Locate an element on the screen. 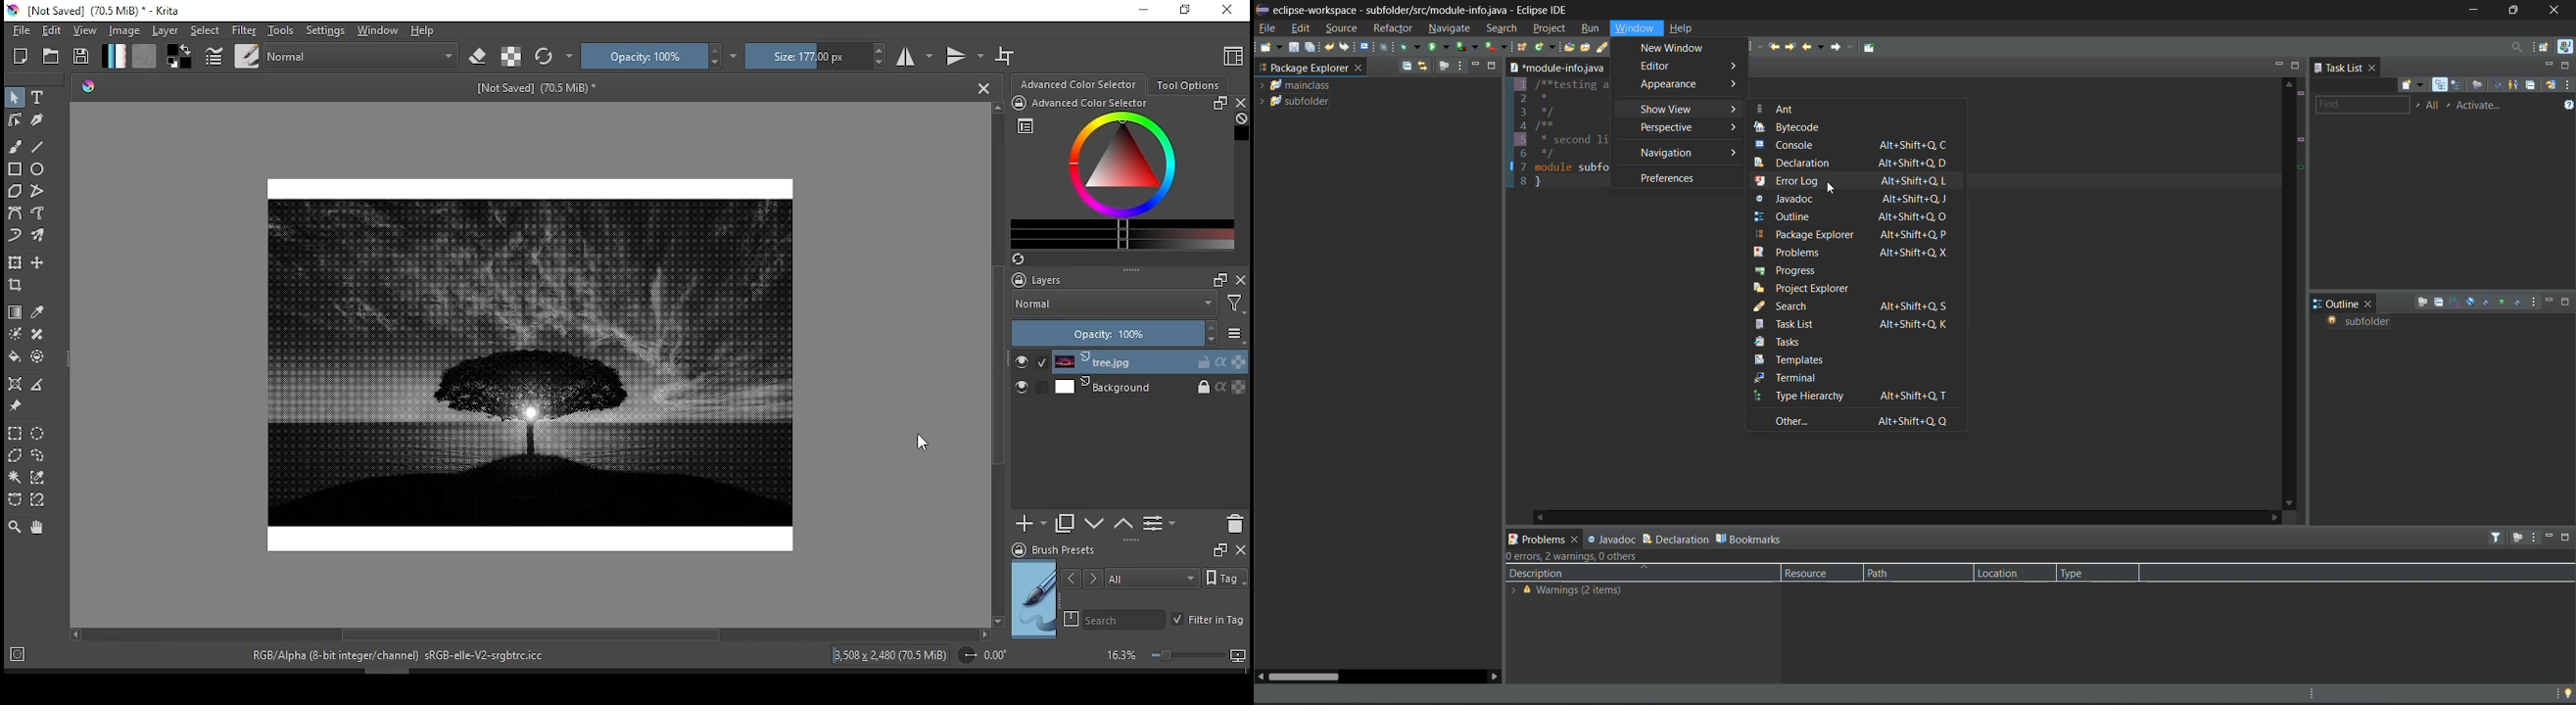 The height and width of the screenshot is (728, 2576). pin editor is located at coordinates (1869, 48).